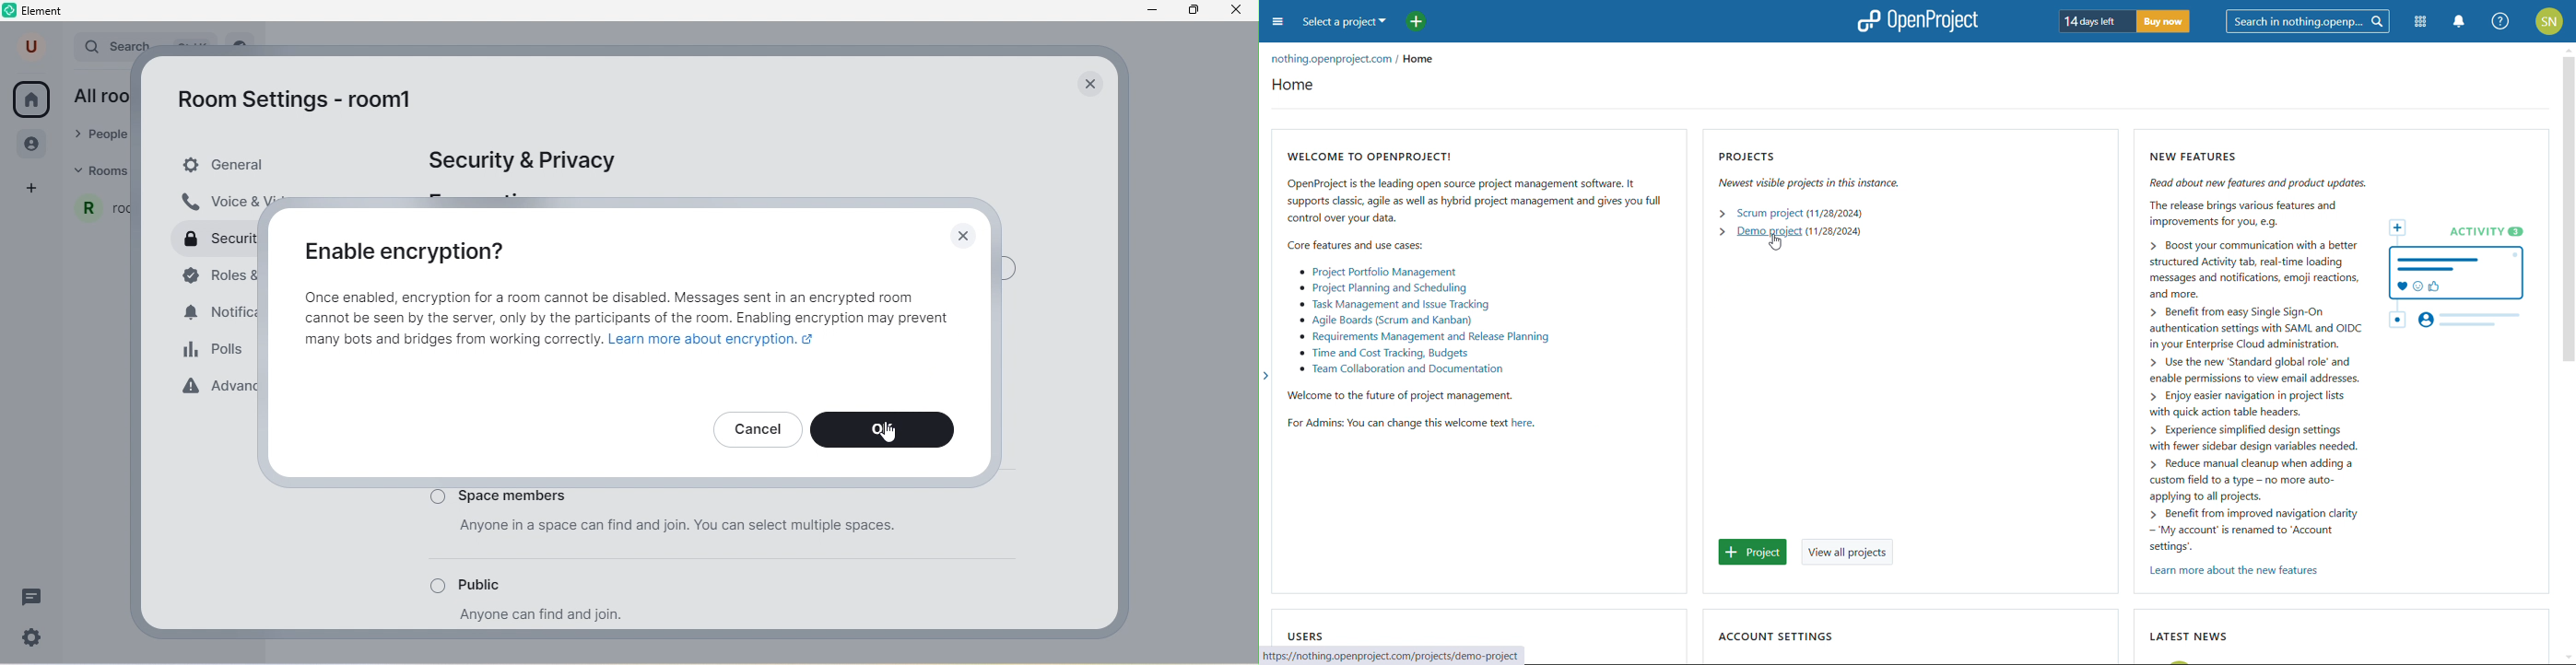 The width and height of the screenshot is (2576, 672). Describe the element at coordinates (1241, 13) in the screenshot. I see `close` at that location.